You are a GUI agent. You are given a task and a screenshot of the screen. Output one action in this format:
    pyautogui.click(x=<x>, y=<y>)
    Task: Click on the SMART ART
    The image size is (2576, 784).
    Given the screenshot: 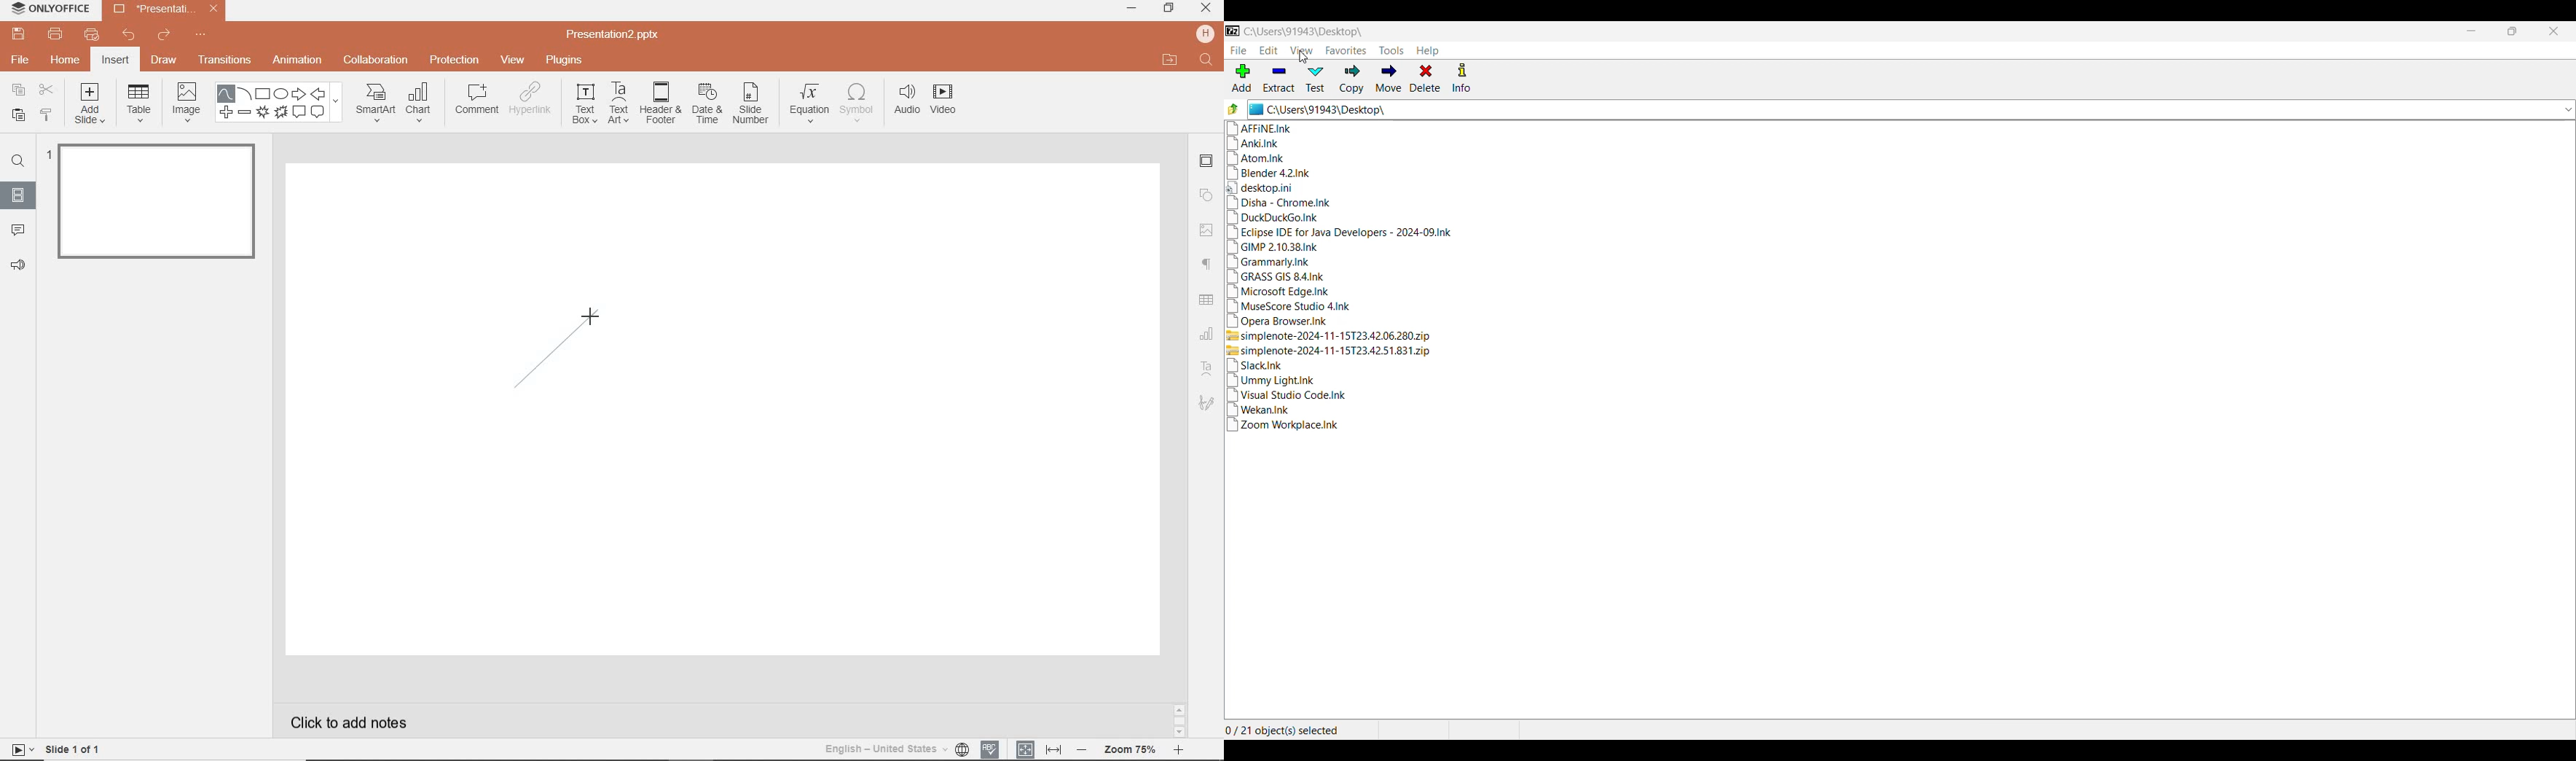 What is the action you would take?
    pyautogui.click(x=374, y=104)
    